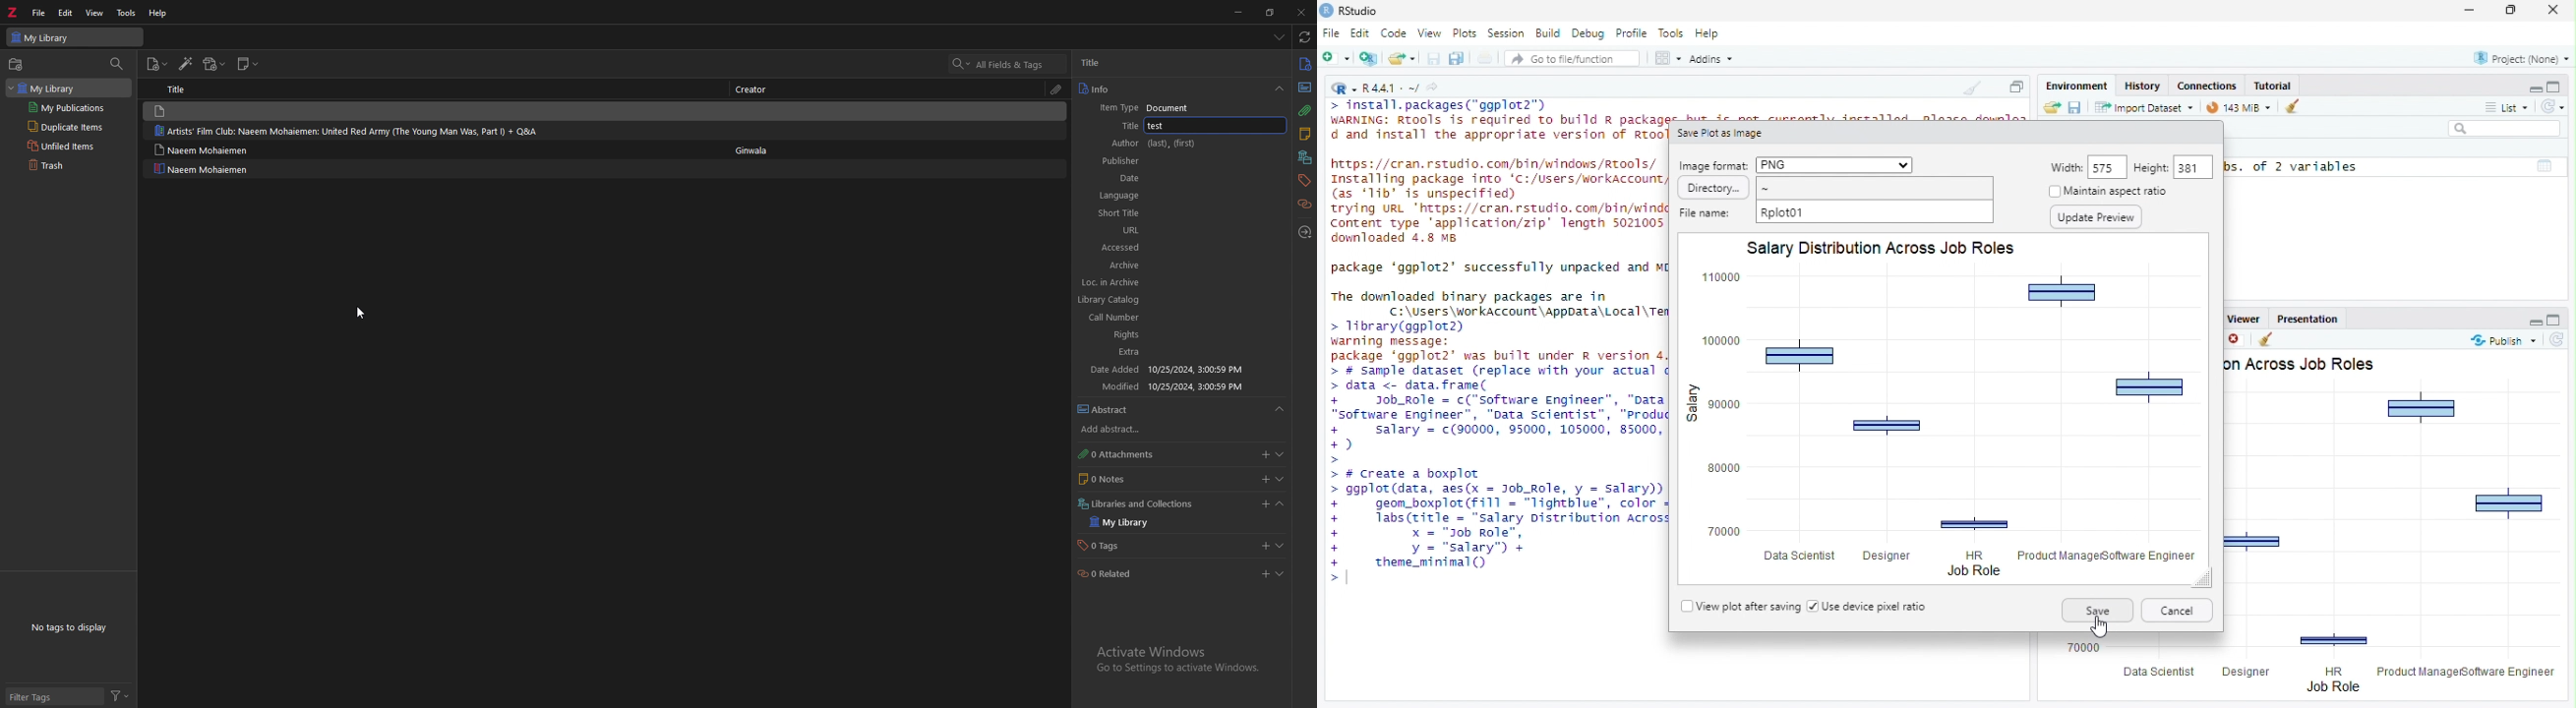 The image size is (2576, 728). I want to click on maintain aspect ratio, so click(2128, 191).